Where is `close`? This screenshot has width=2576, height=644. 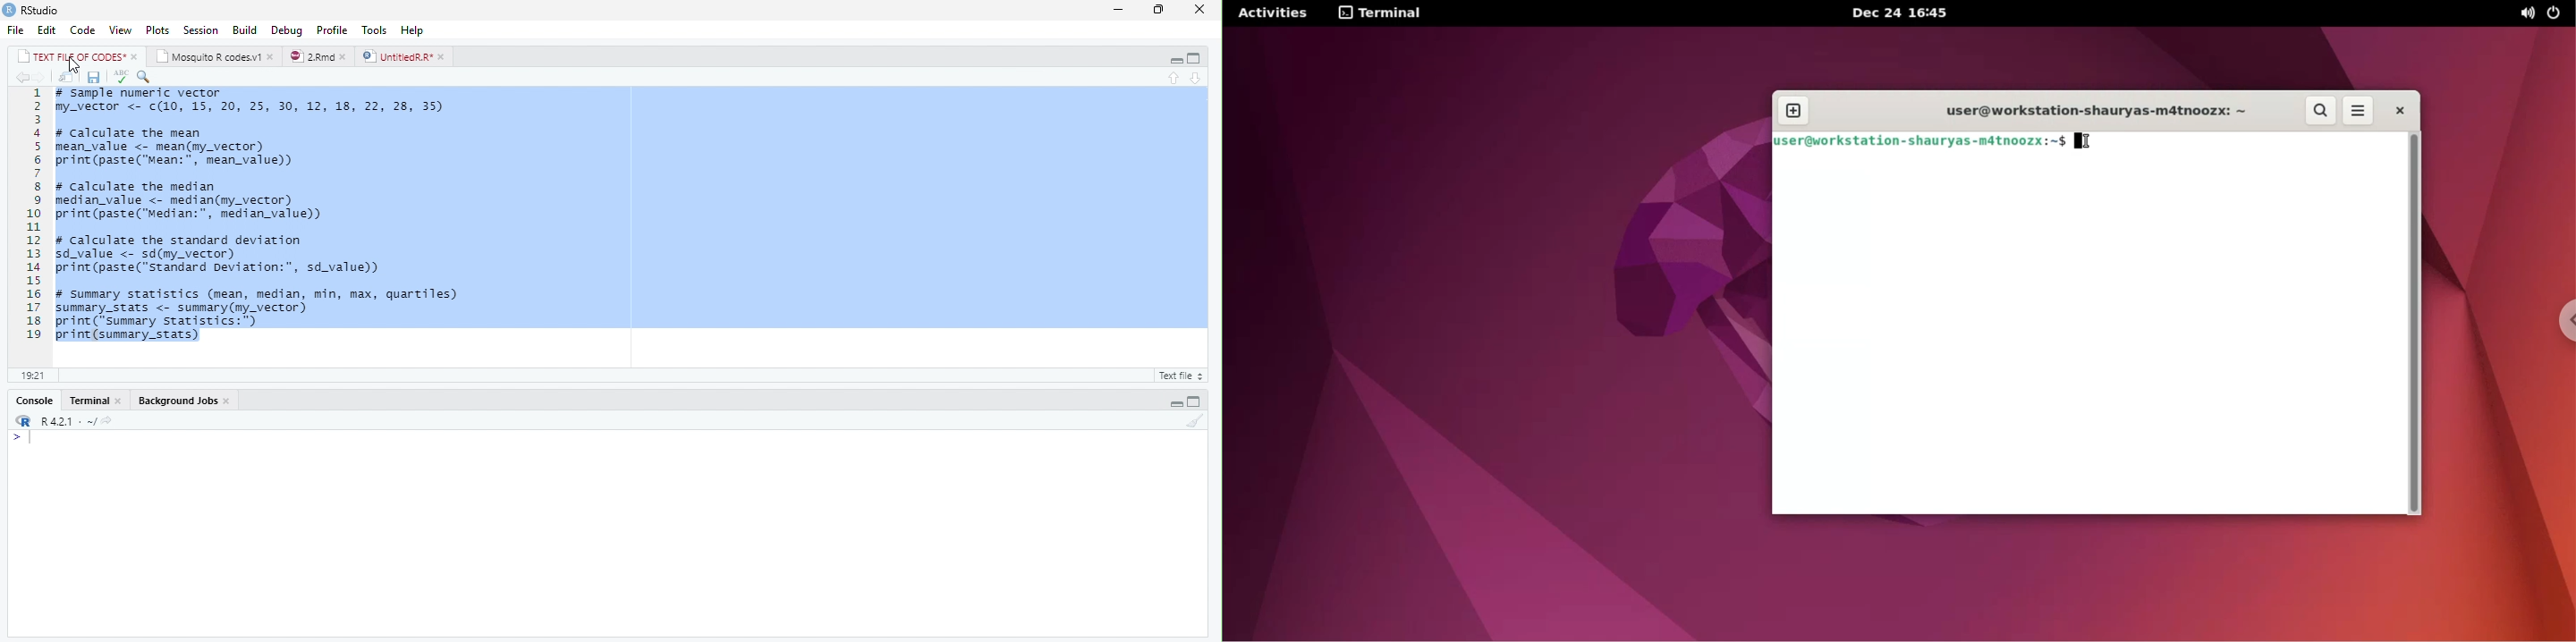
close is located at coordinates (136, 57).